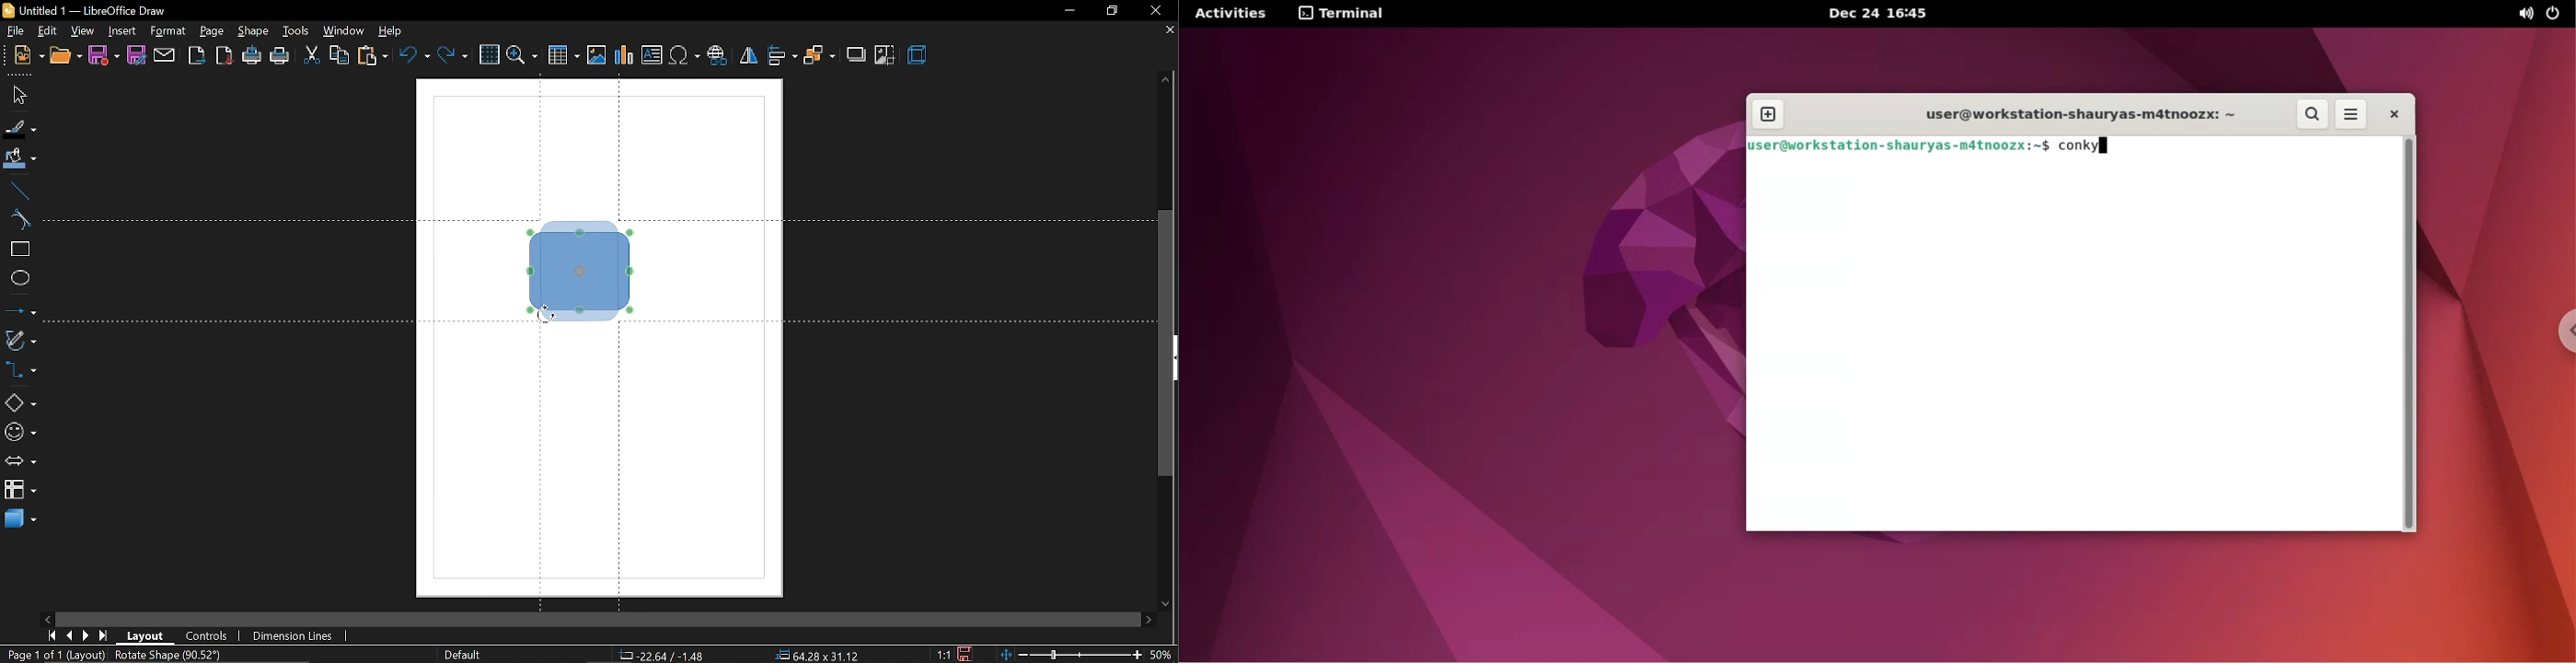 This screenshot has height=672, width=2576. I want to click on shadow, so click(855, 55).